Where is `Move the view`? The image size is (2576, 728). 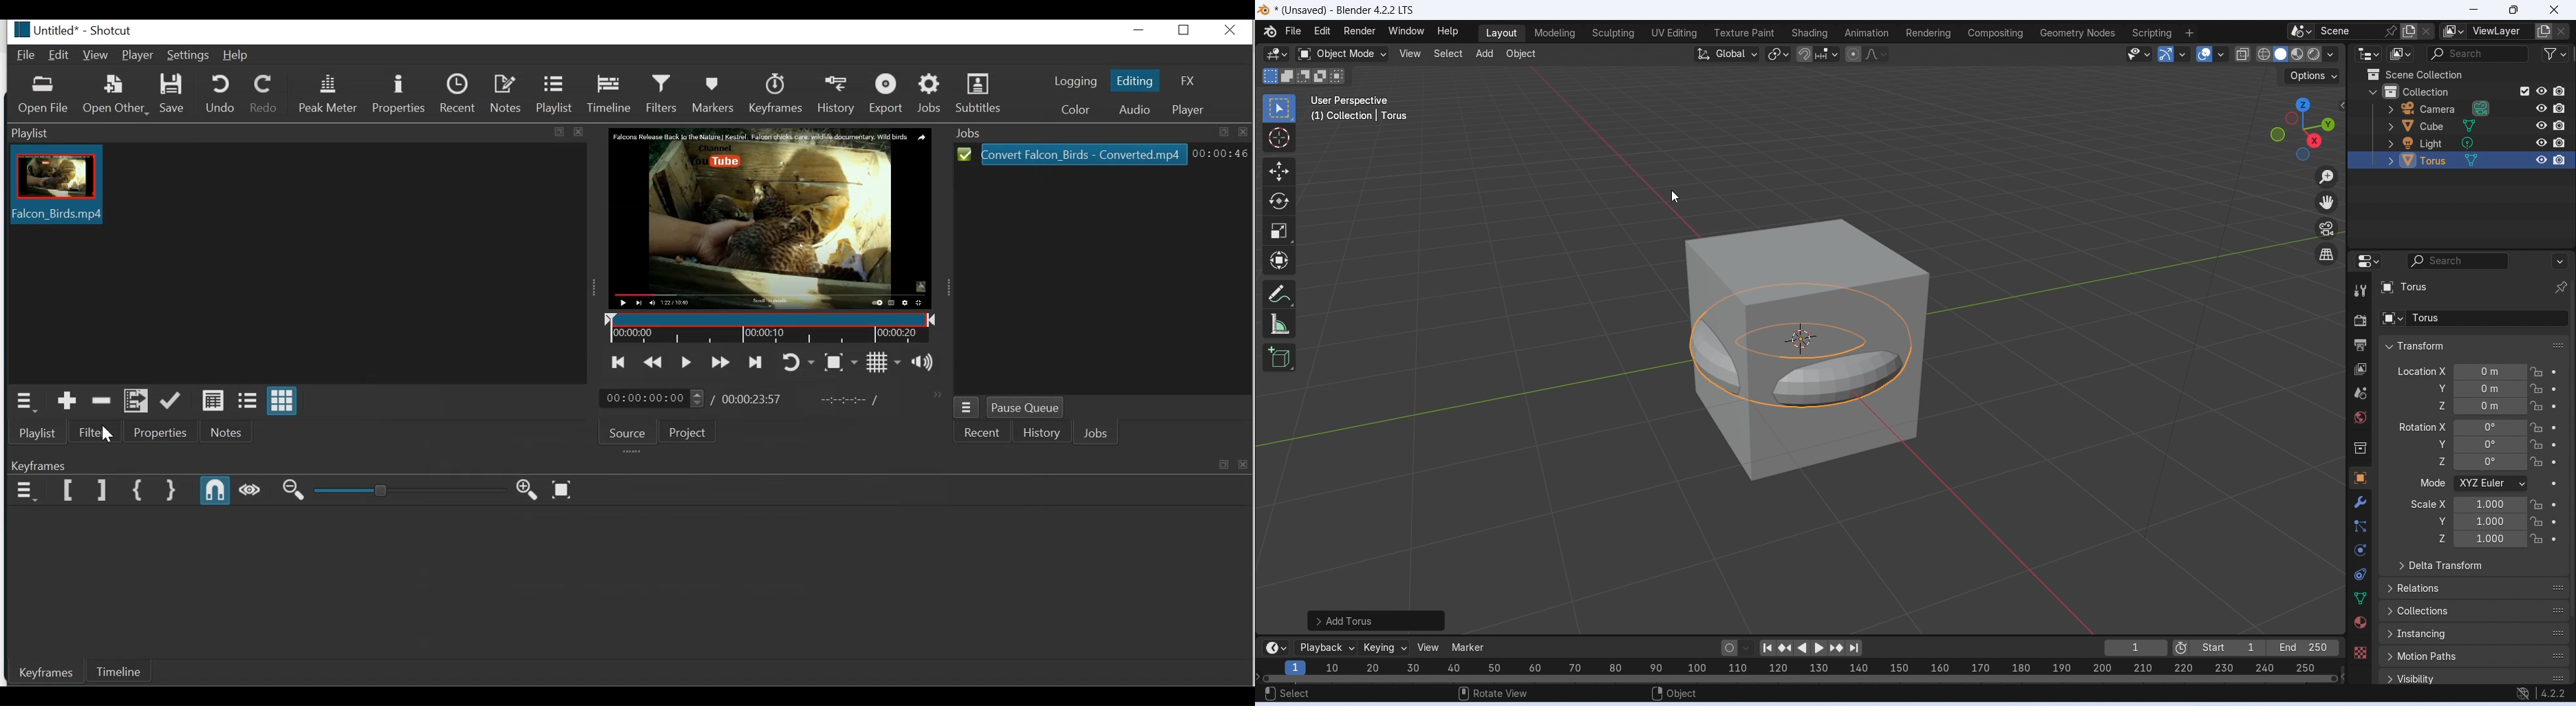
Move the view is located at coordinates (2329, 203).